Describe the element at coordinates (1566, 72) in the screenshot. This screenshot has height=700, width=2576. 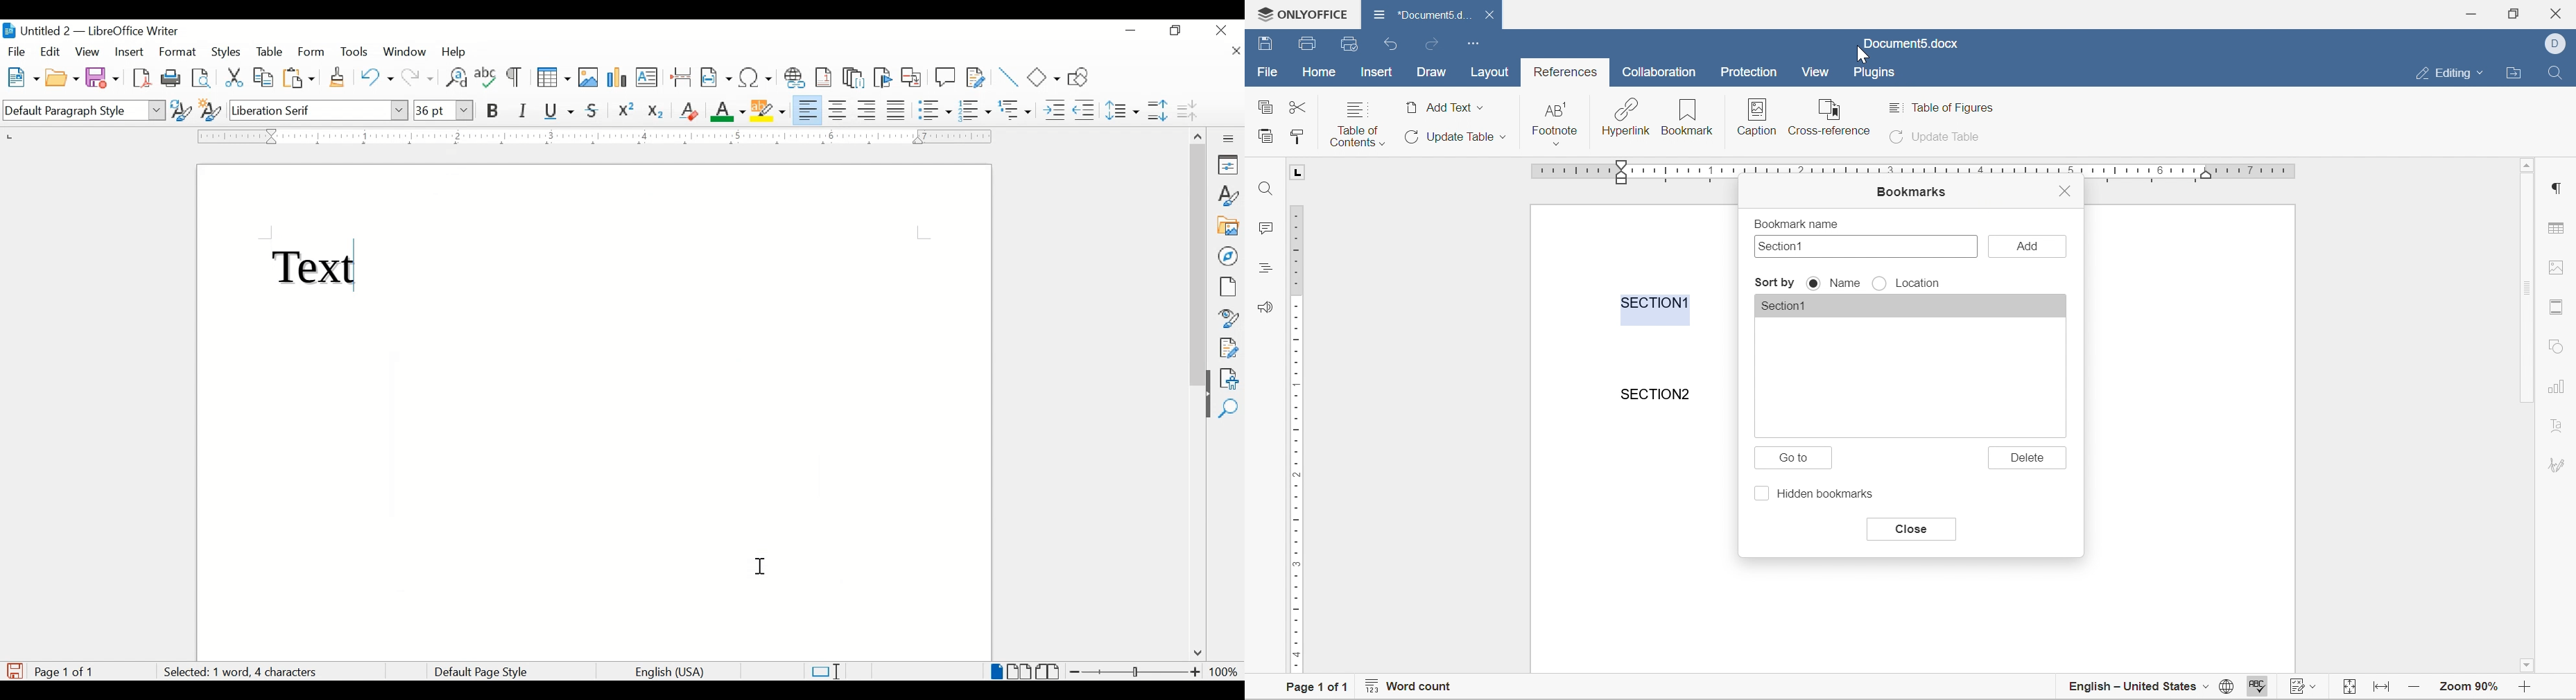
I see `references` at that location.